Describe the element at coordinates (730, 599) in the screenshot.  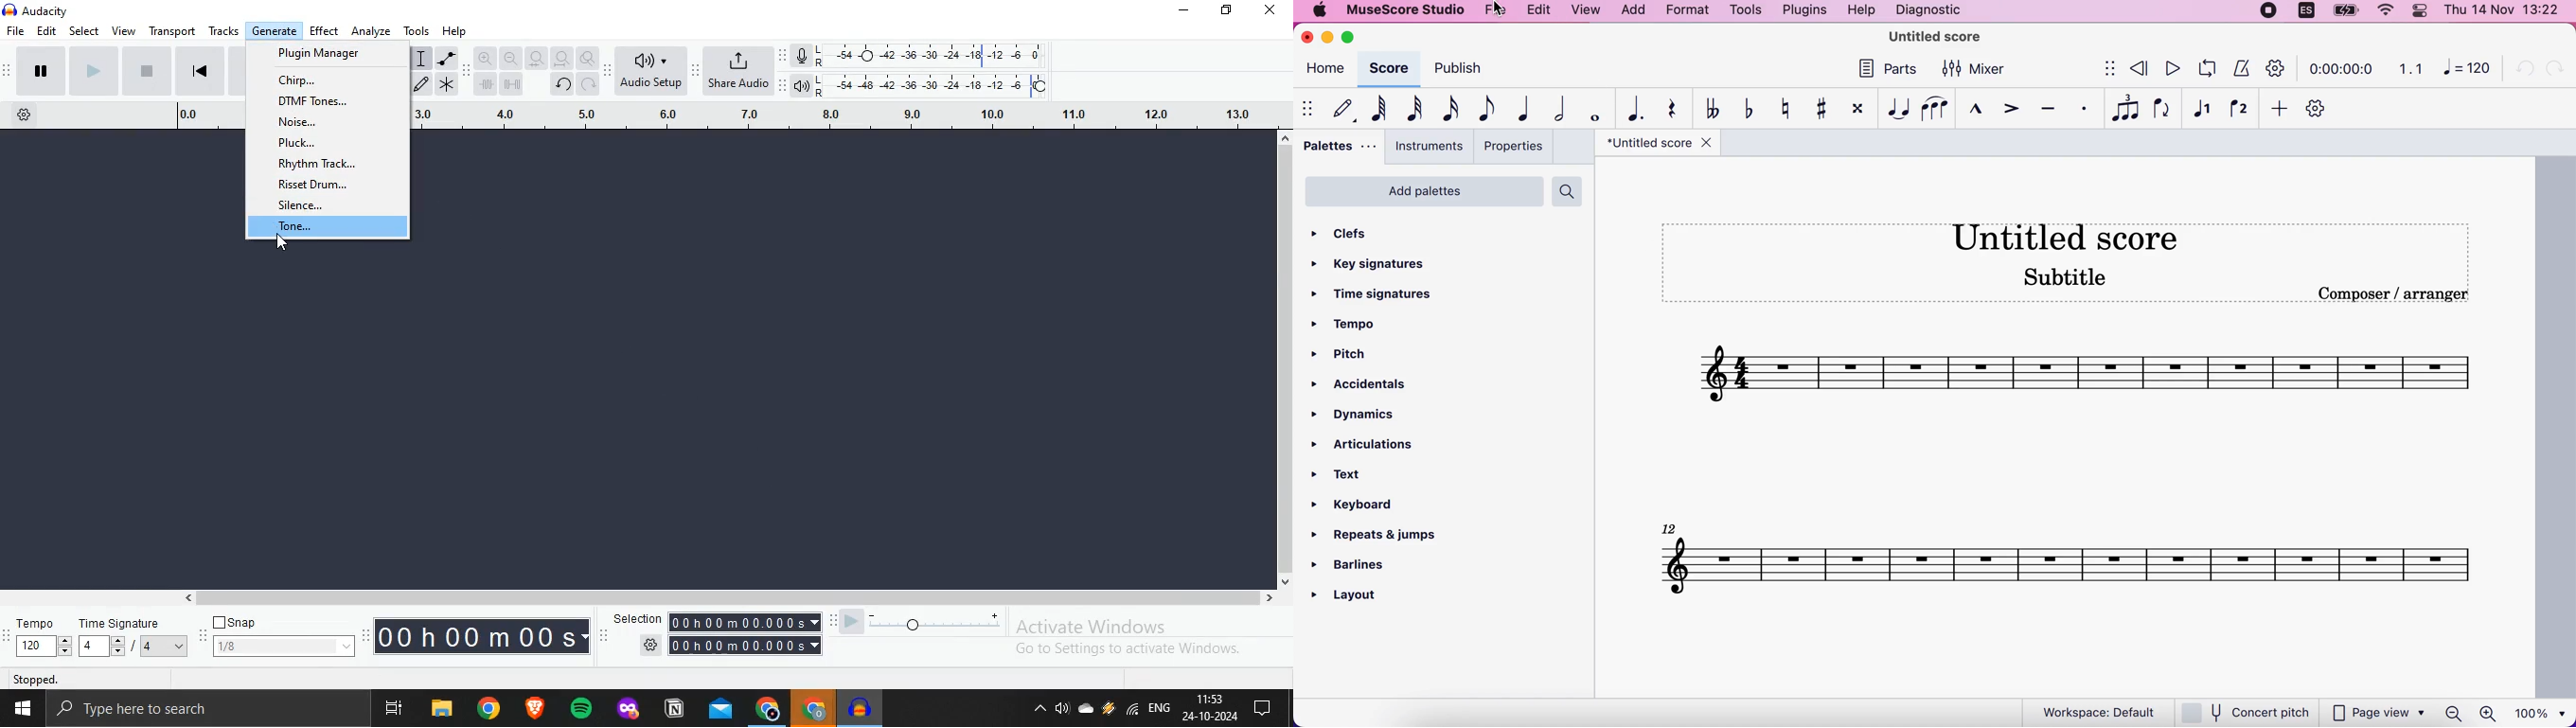
I see `Scrollbar` at that location.